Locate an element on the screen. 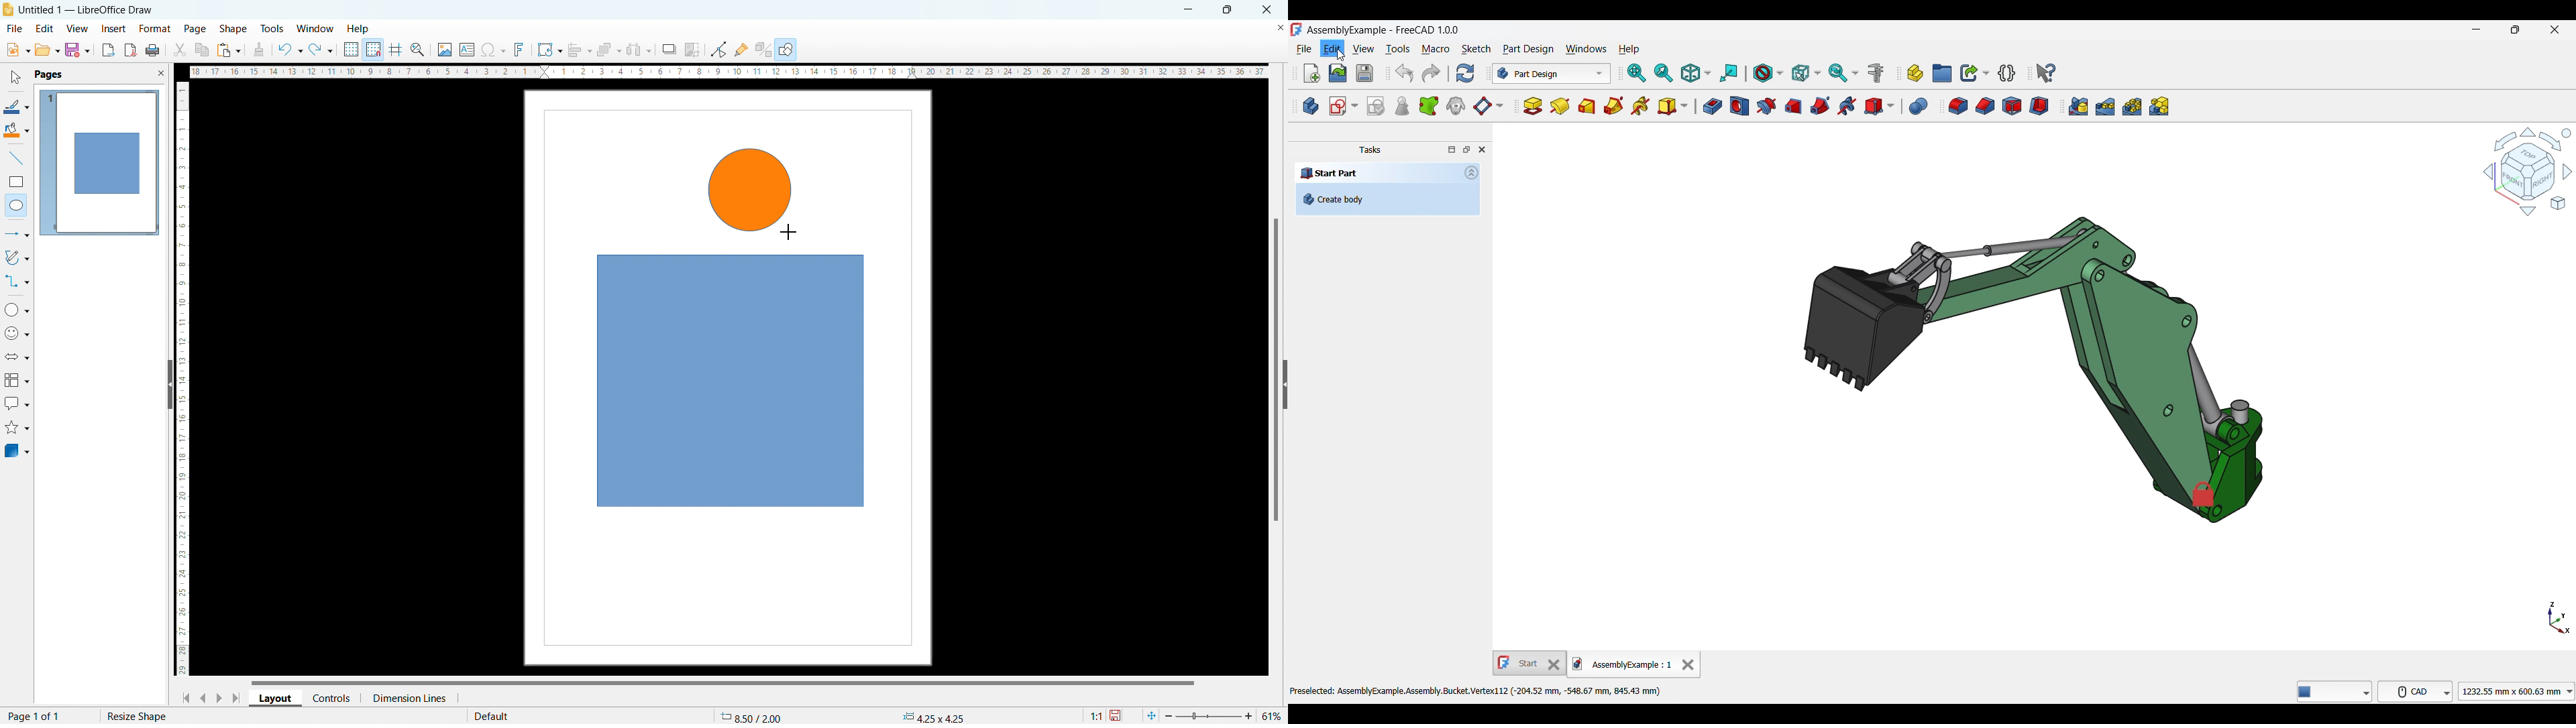 The height and width of the screenshot is (728, 2576). Align to selection is located at coordinates (1729, 73).